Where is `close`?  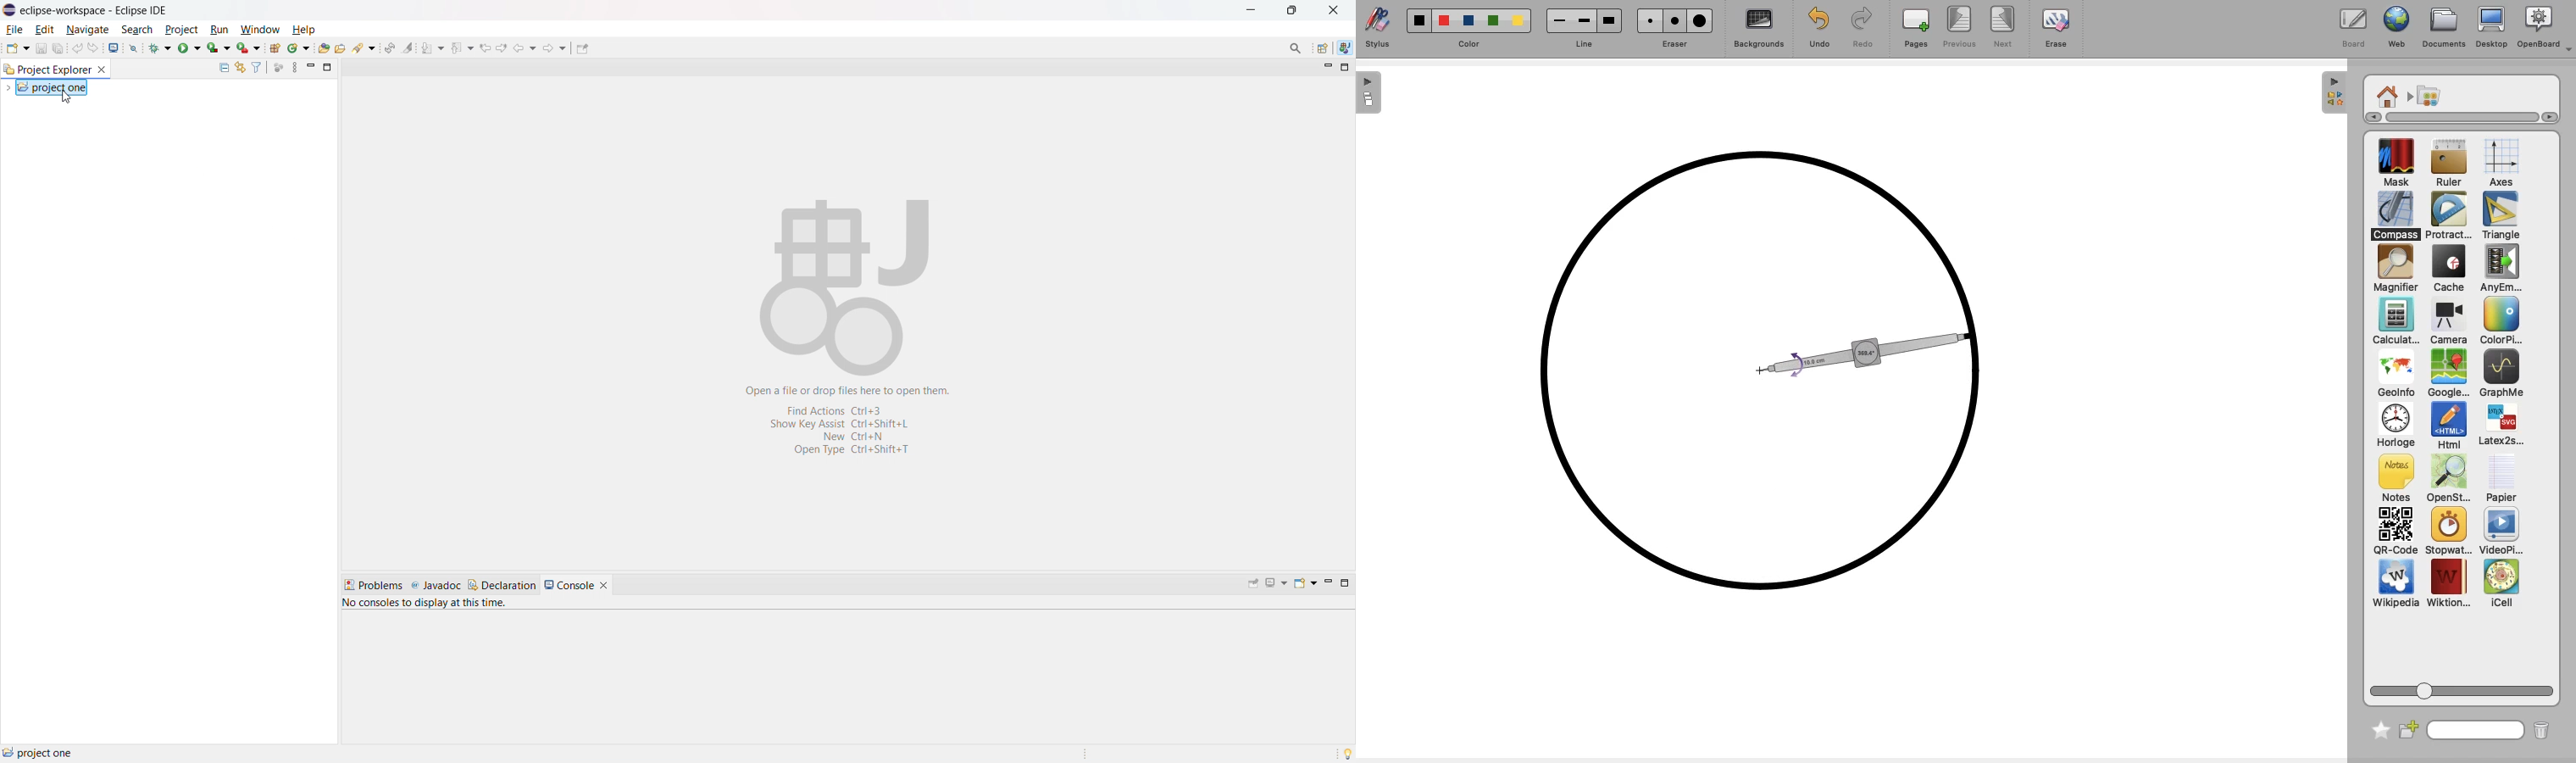
close is located at coordinates (1333, 10).